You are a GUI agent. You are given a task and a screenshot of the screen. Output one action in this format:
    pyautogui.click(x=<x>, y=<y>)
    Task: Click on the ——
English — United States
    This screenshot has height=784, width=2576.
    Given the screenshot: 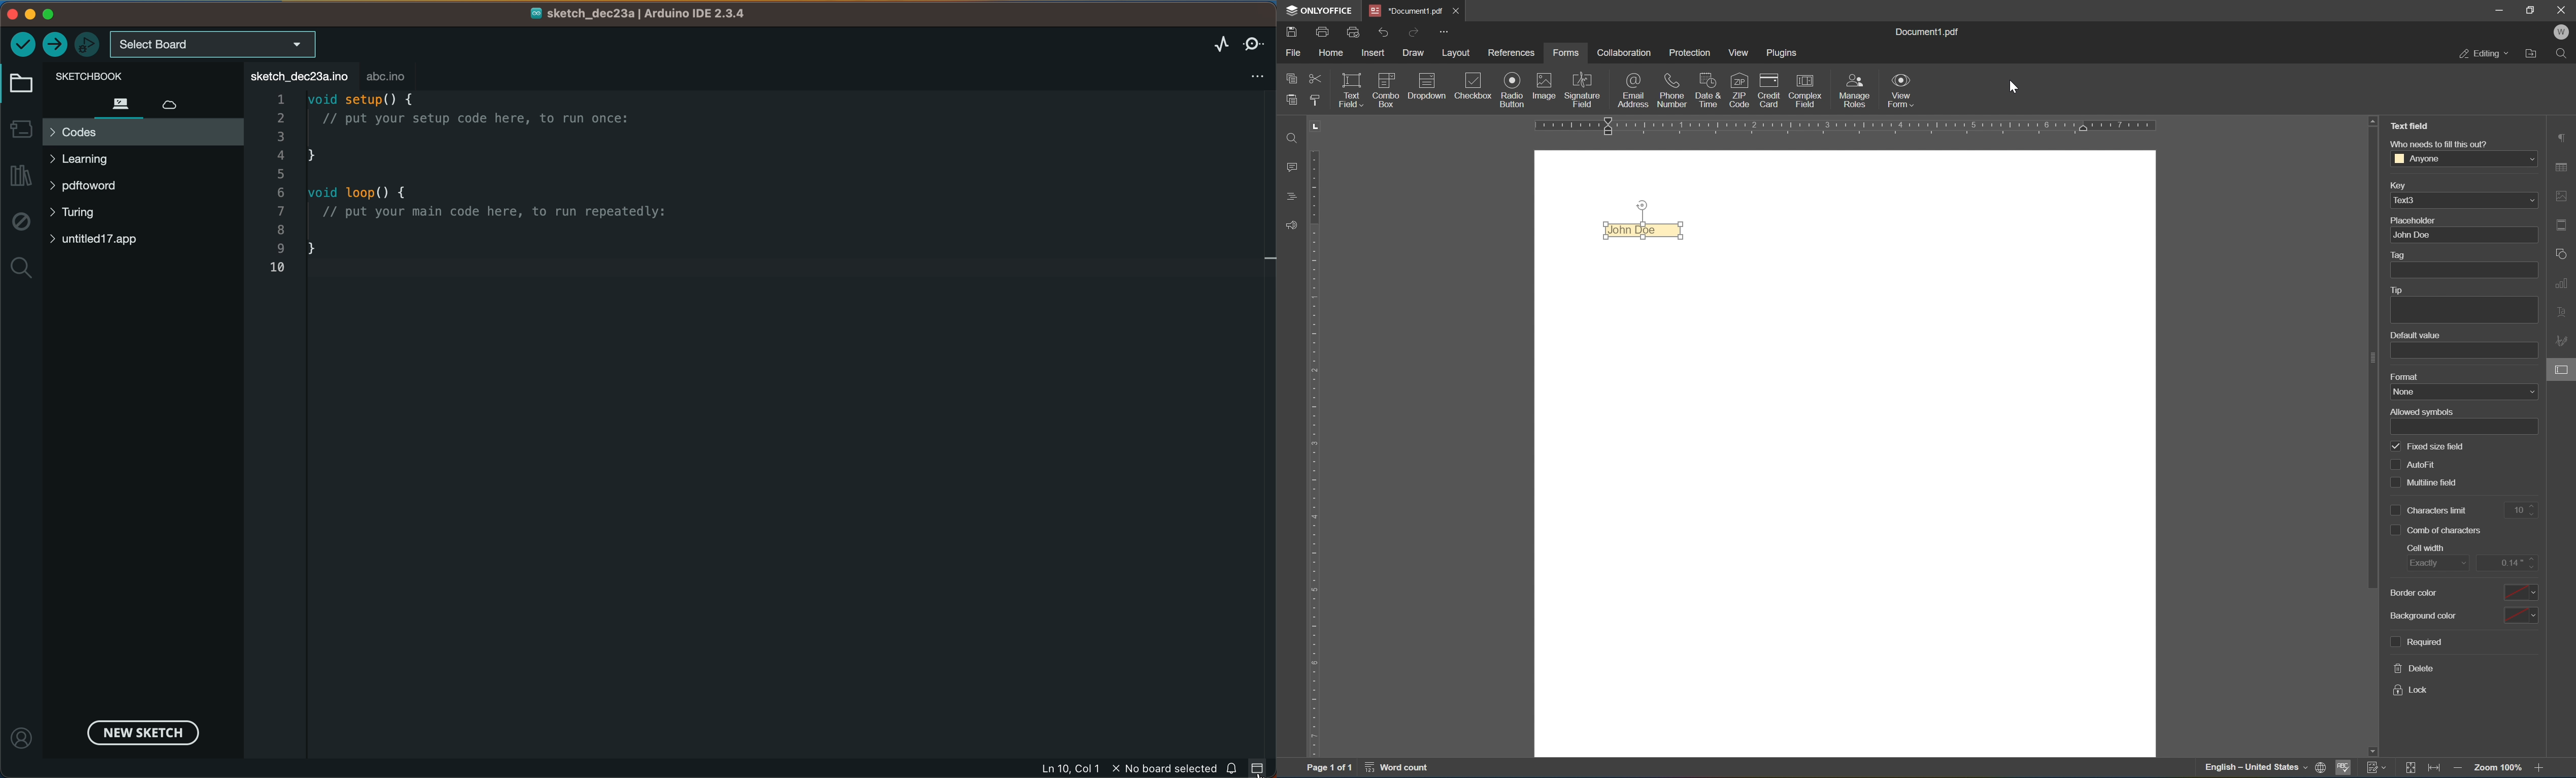 What is the action you would take?
    pyautogui.click(x=2245, y=770)
    